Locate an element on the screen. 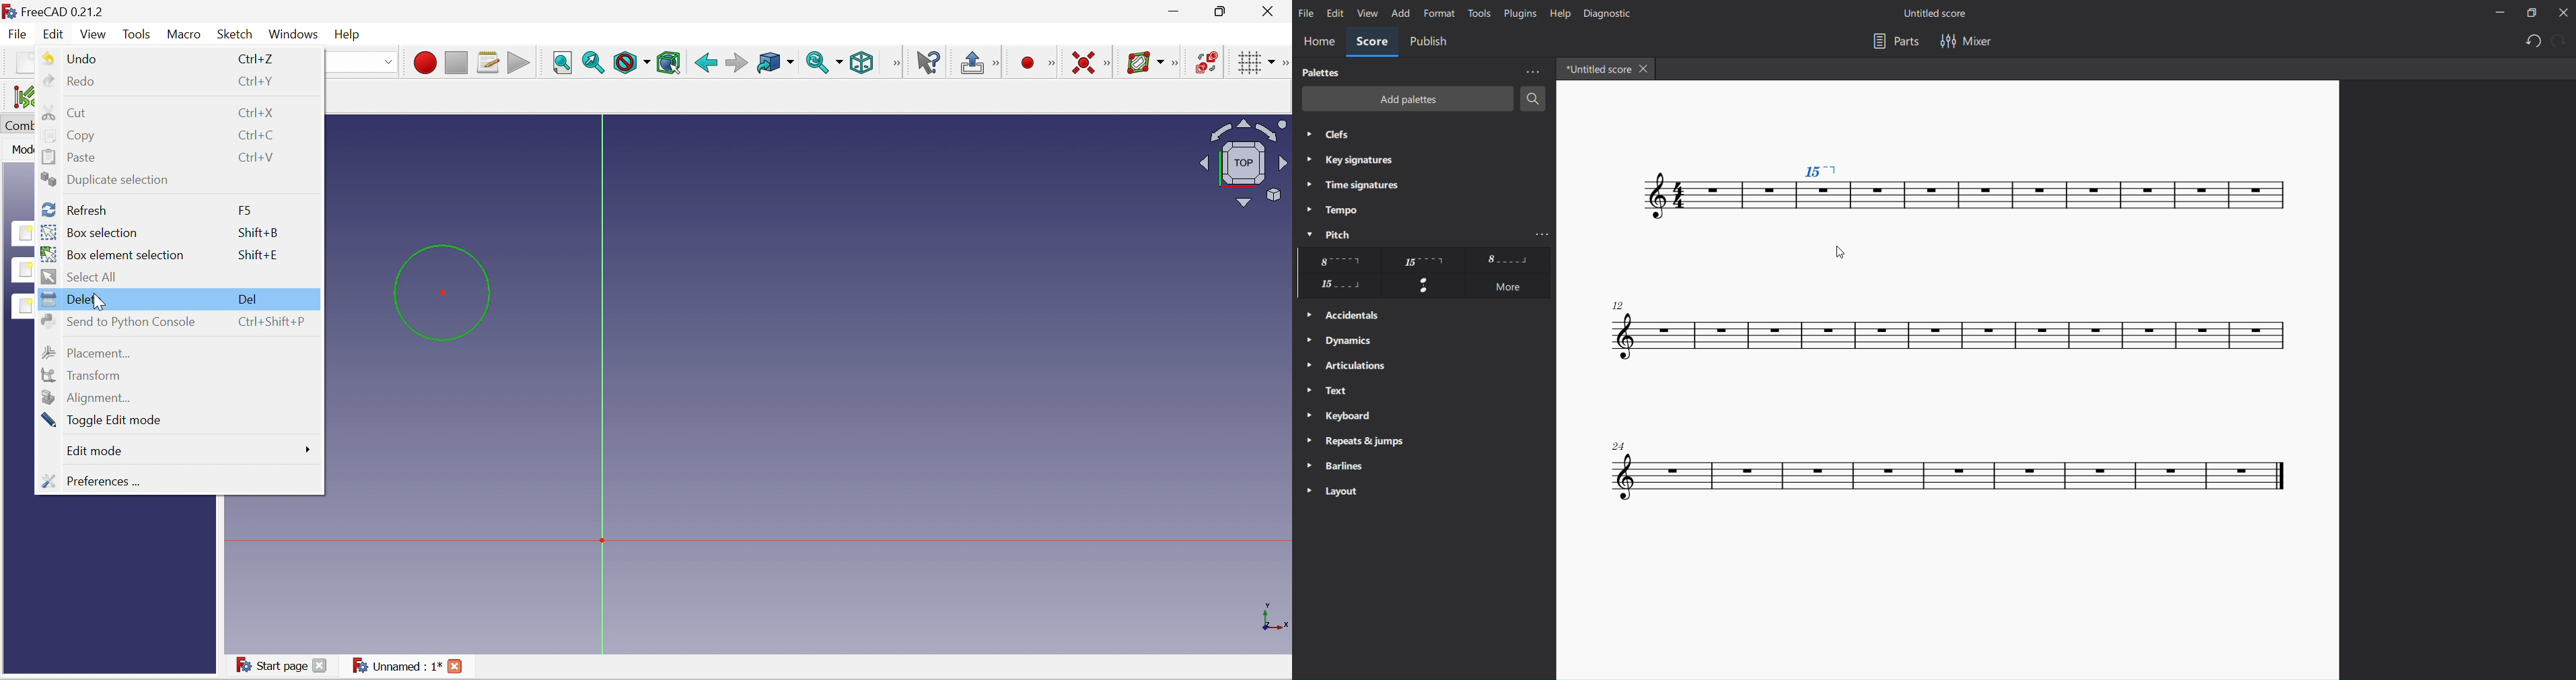  [Sketch edit mode] is located at coordinates (997, 64).